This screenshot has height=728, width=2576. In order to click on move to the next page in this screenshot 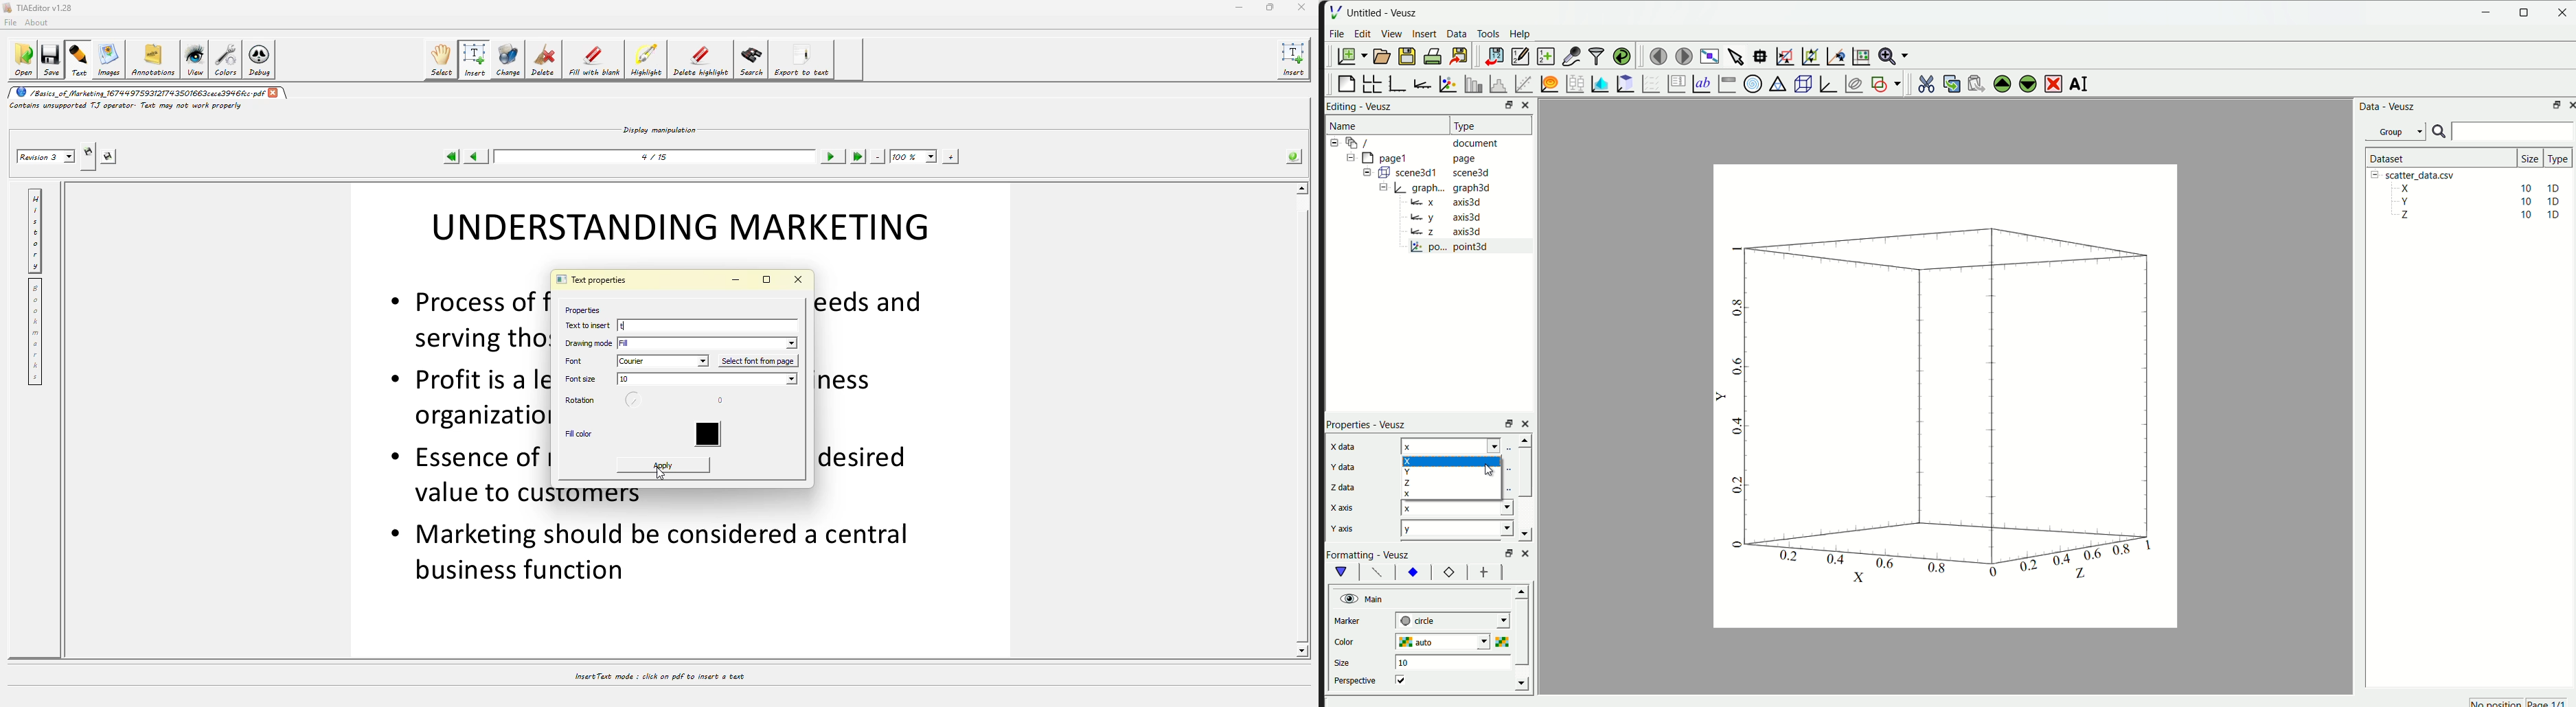, I will do `click(1681, 55)`.